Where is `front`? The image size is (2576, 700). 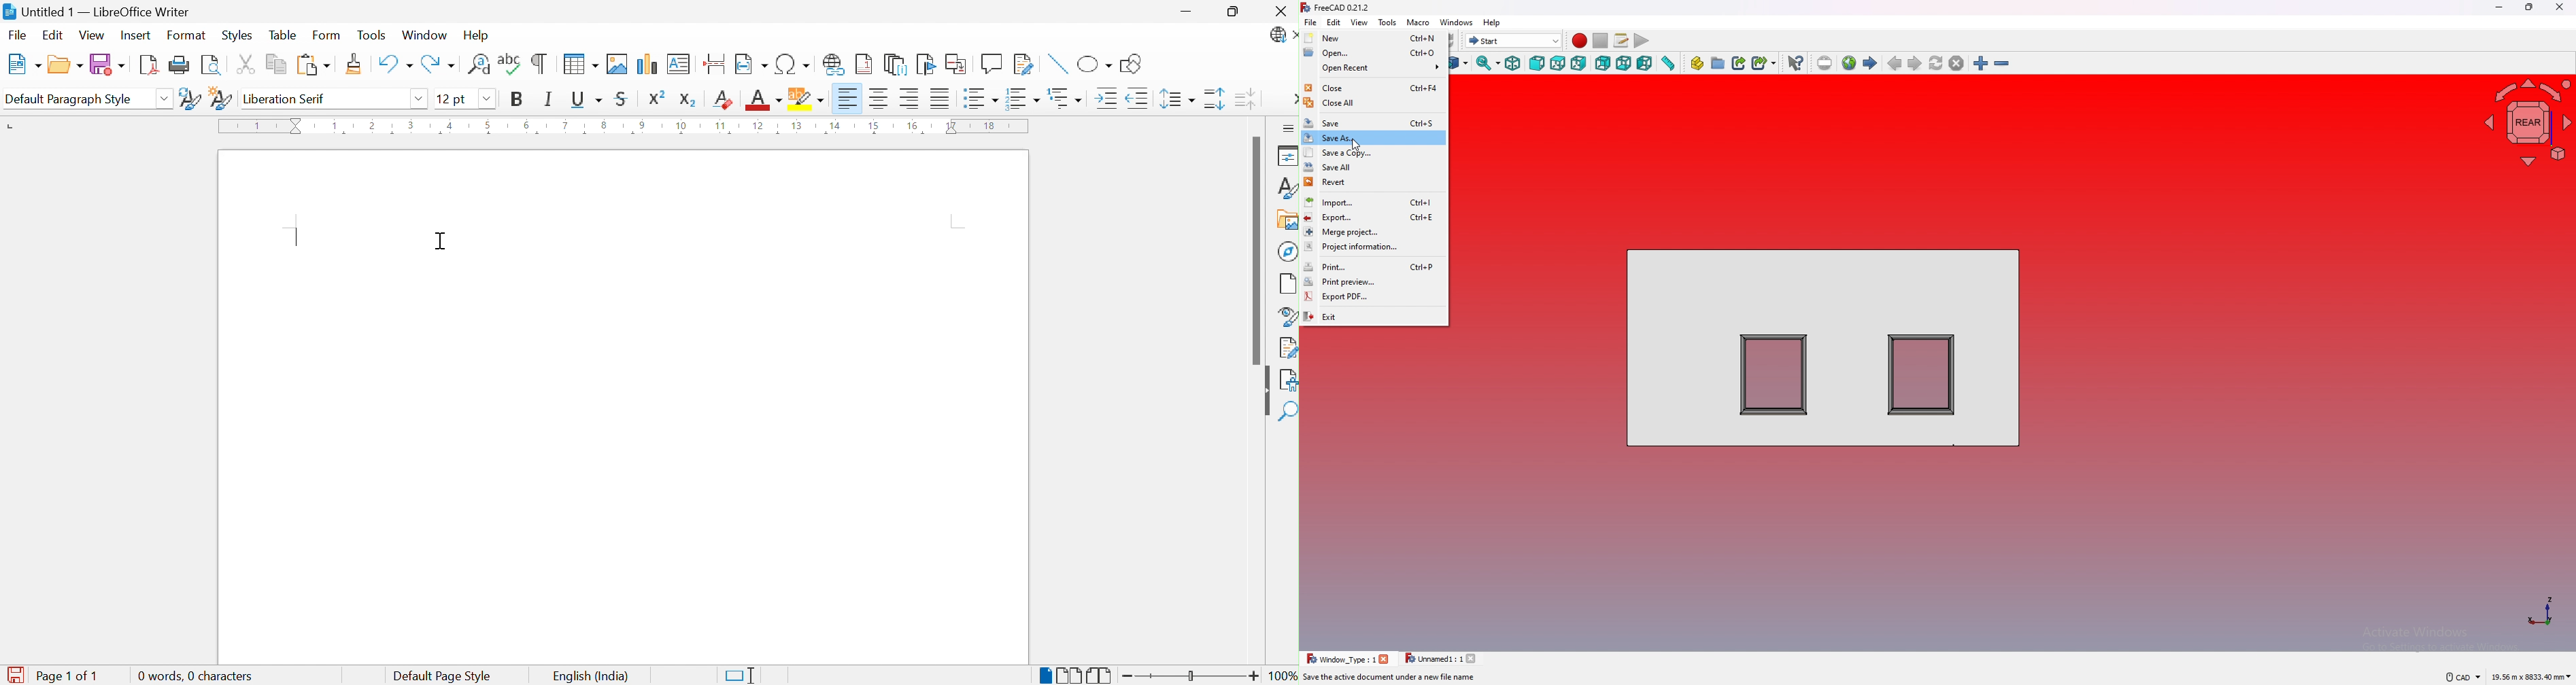 front is located at coordinates (1538, 63).